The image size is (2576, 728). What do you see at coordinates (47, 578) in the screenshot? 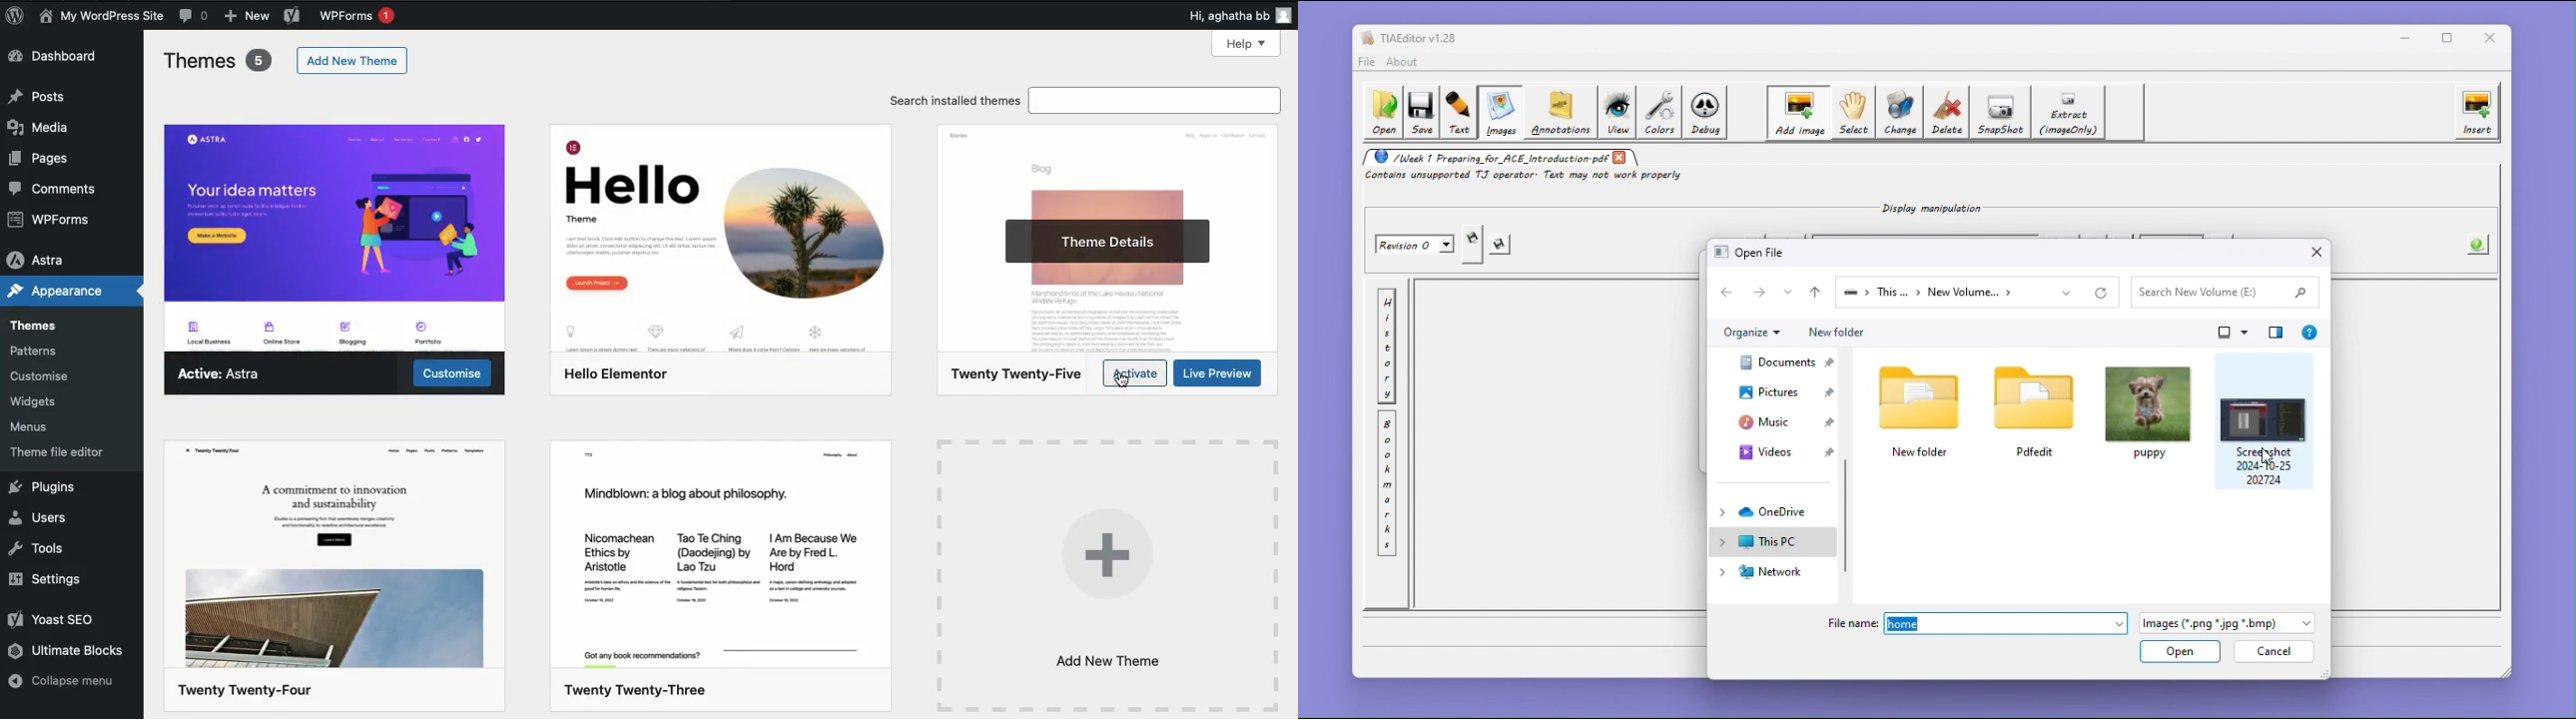
I see `Settings` at bounding box center [47, 578].